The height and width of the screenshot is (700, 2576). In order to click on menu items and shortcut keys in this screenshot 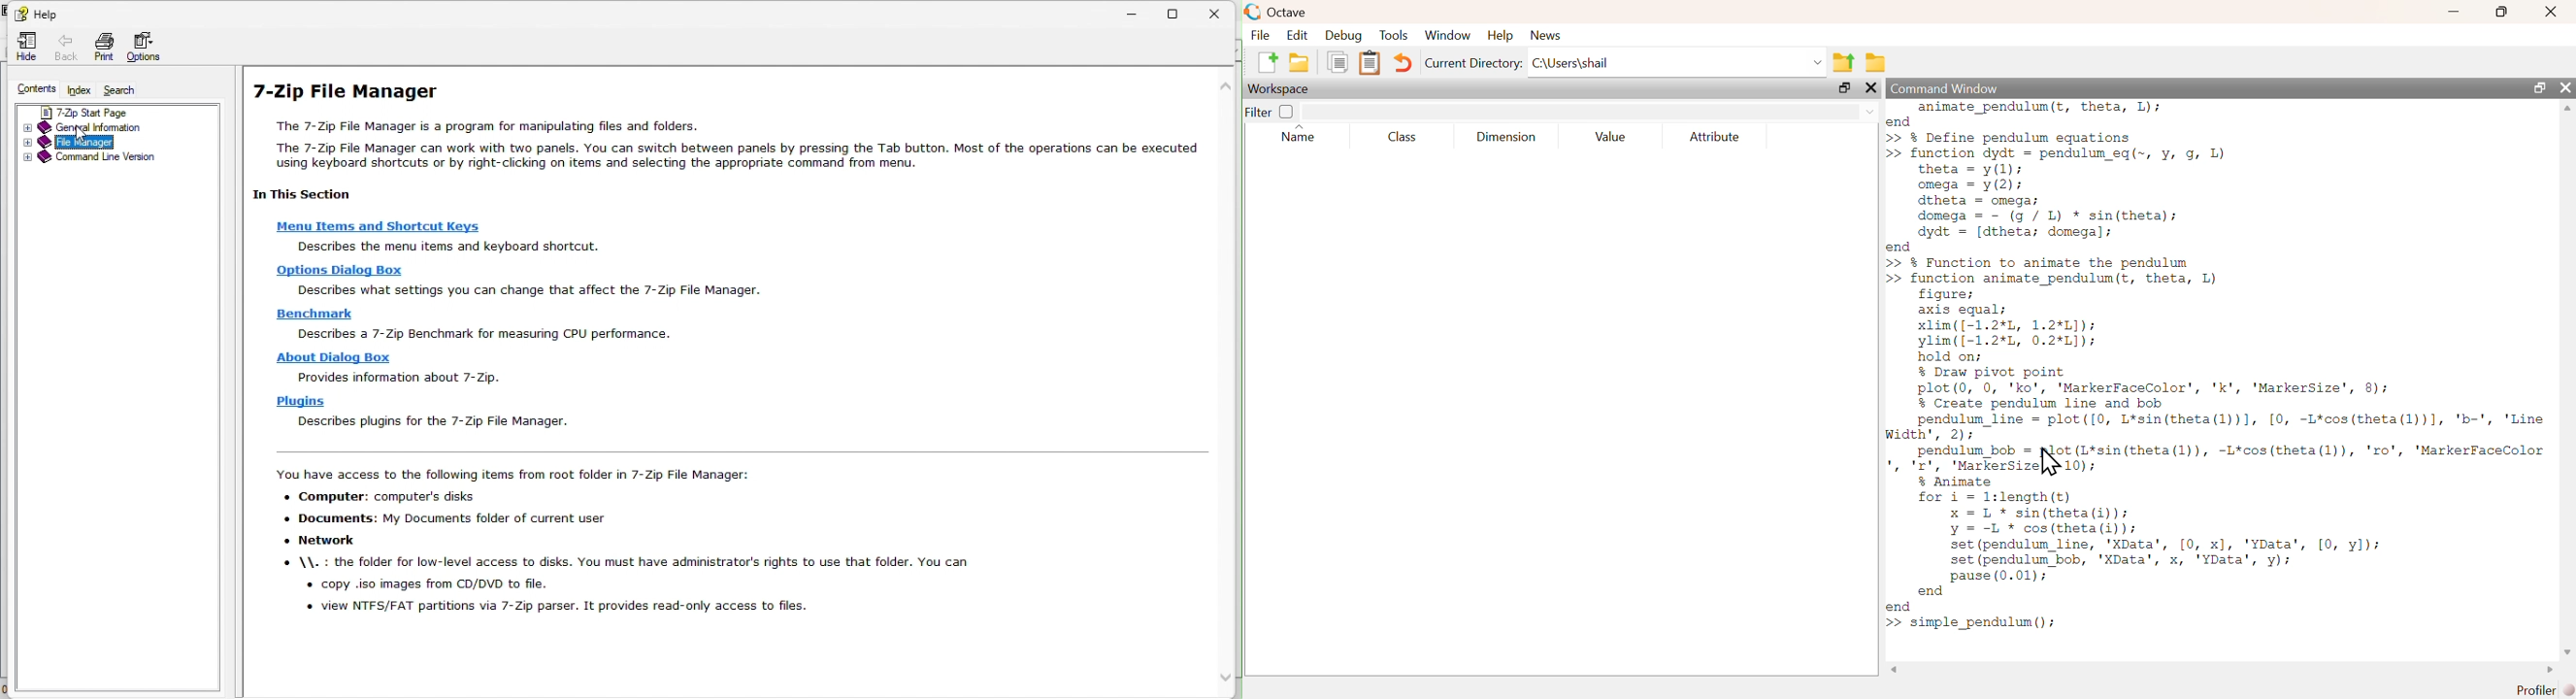, I will do `click(380, 228)`.